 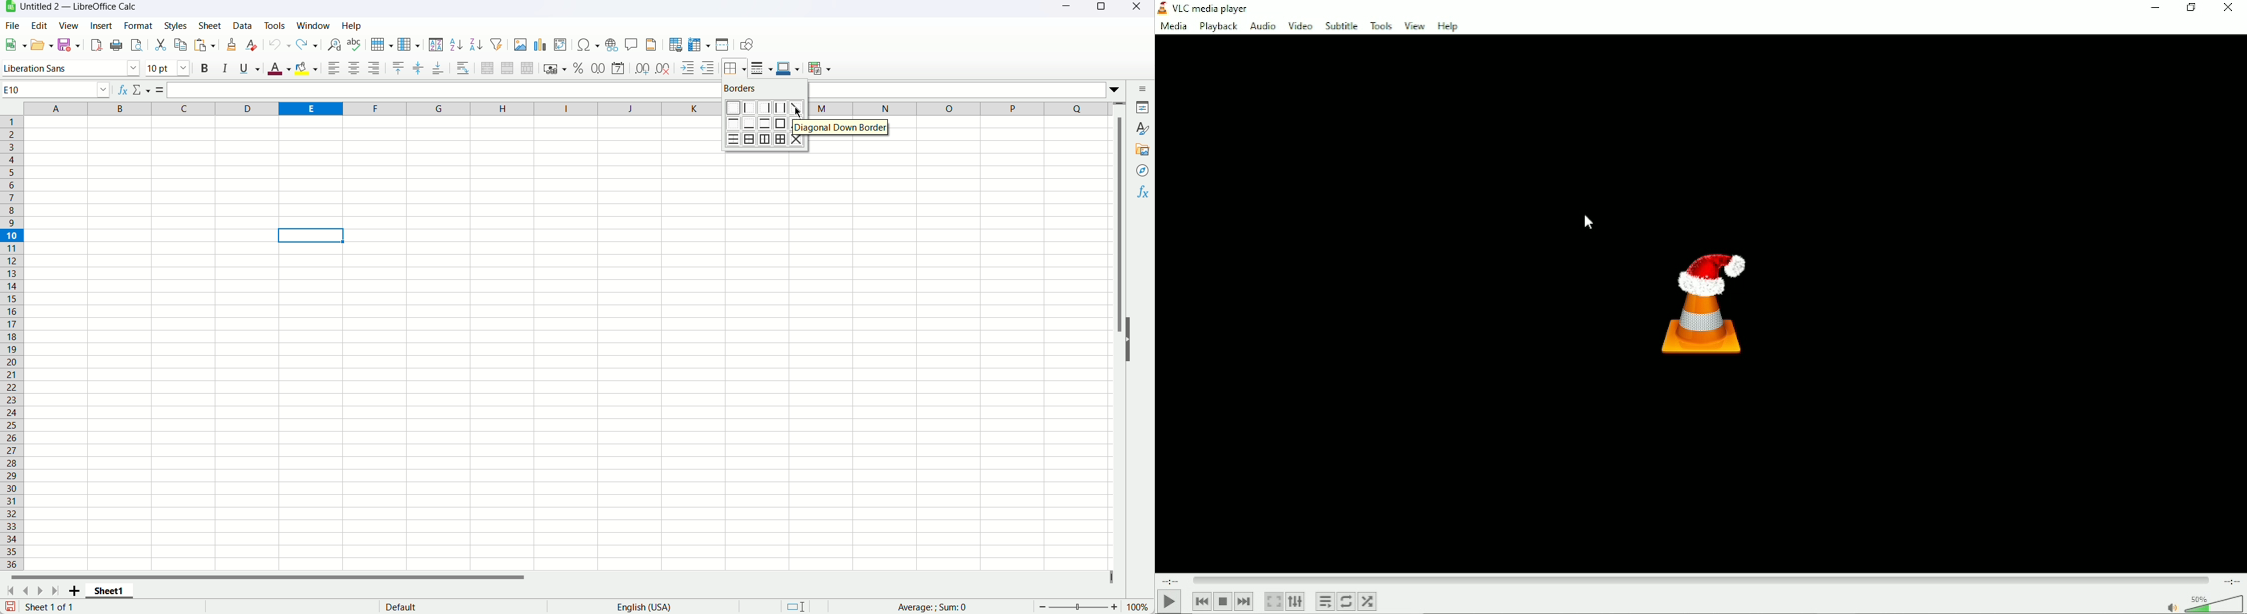 What do you see at coordinates (280, 45) in the screenshot?
I see `Undo` at bounding box center [280, 45].